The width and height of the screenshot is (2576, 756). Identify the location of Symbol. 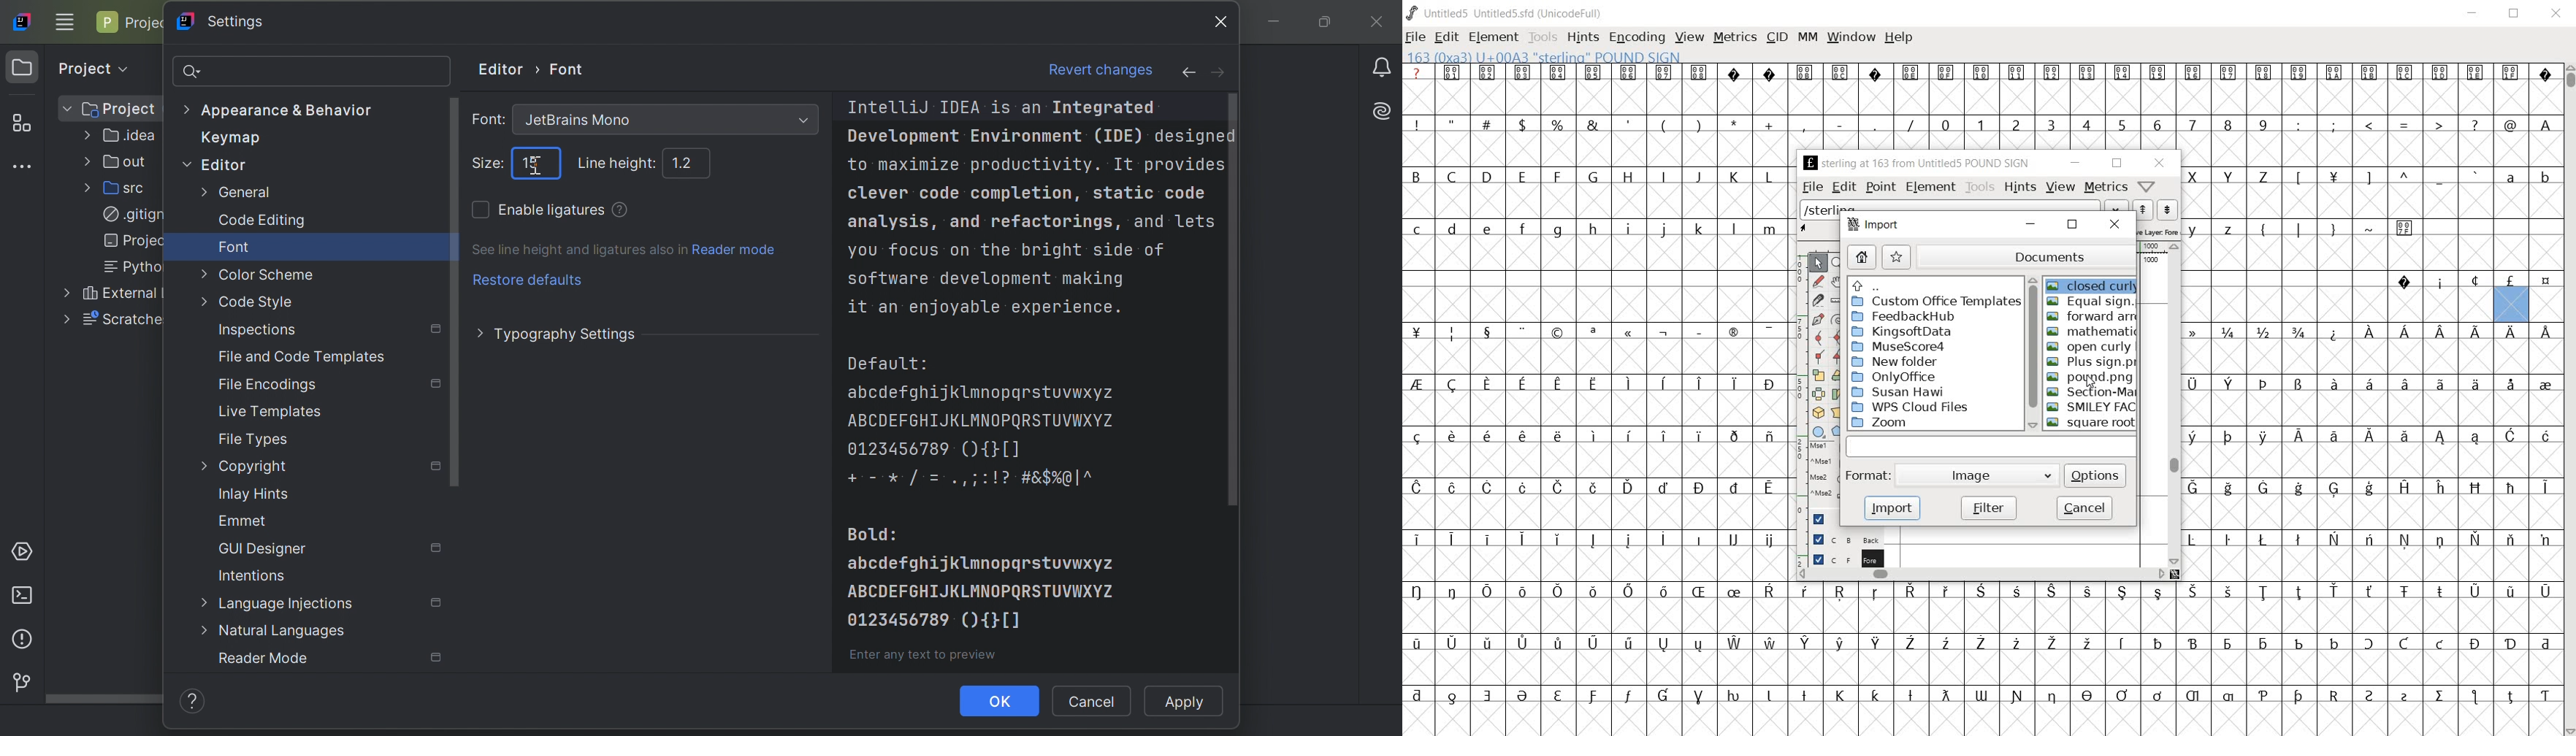
(2546, 437).